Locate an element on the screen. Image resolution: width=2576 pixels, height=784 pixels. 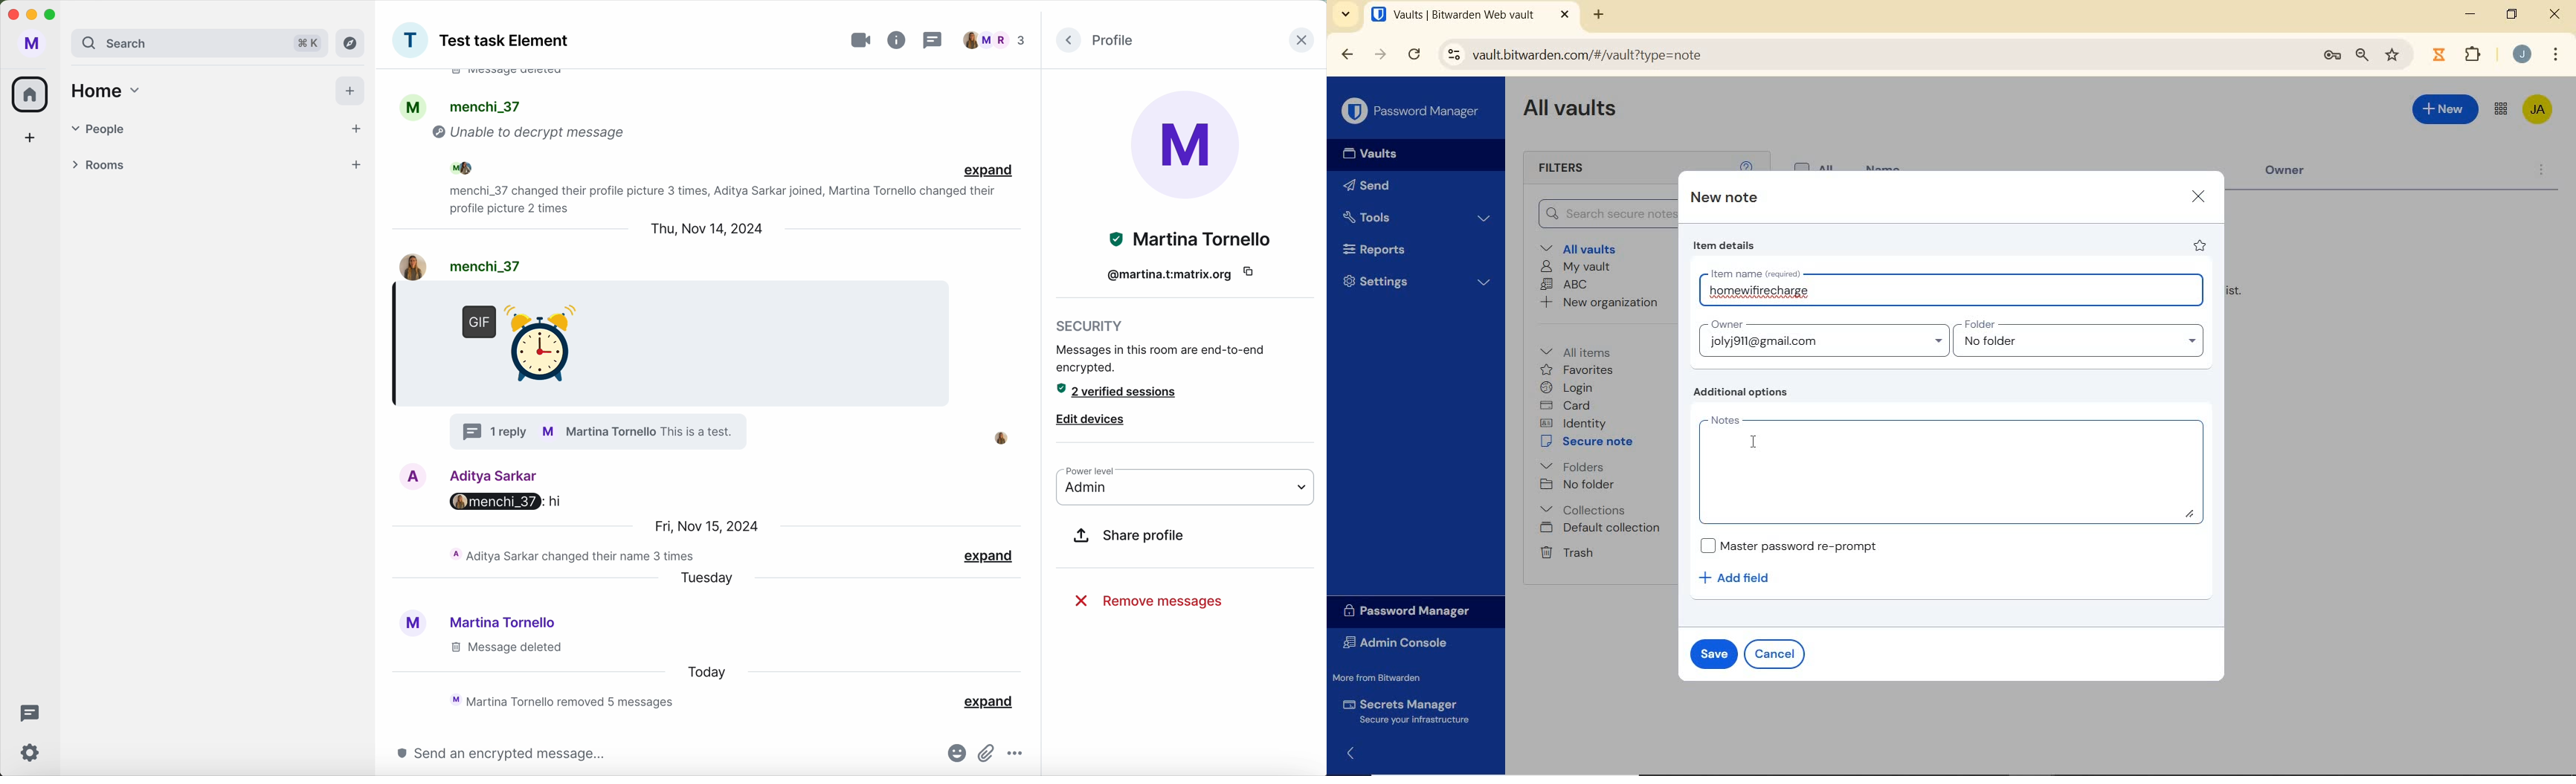
All items is located at coordinates (1586, 350).